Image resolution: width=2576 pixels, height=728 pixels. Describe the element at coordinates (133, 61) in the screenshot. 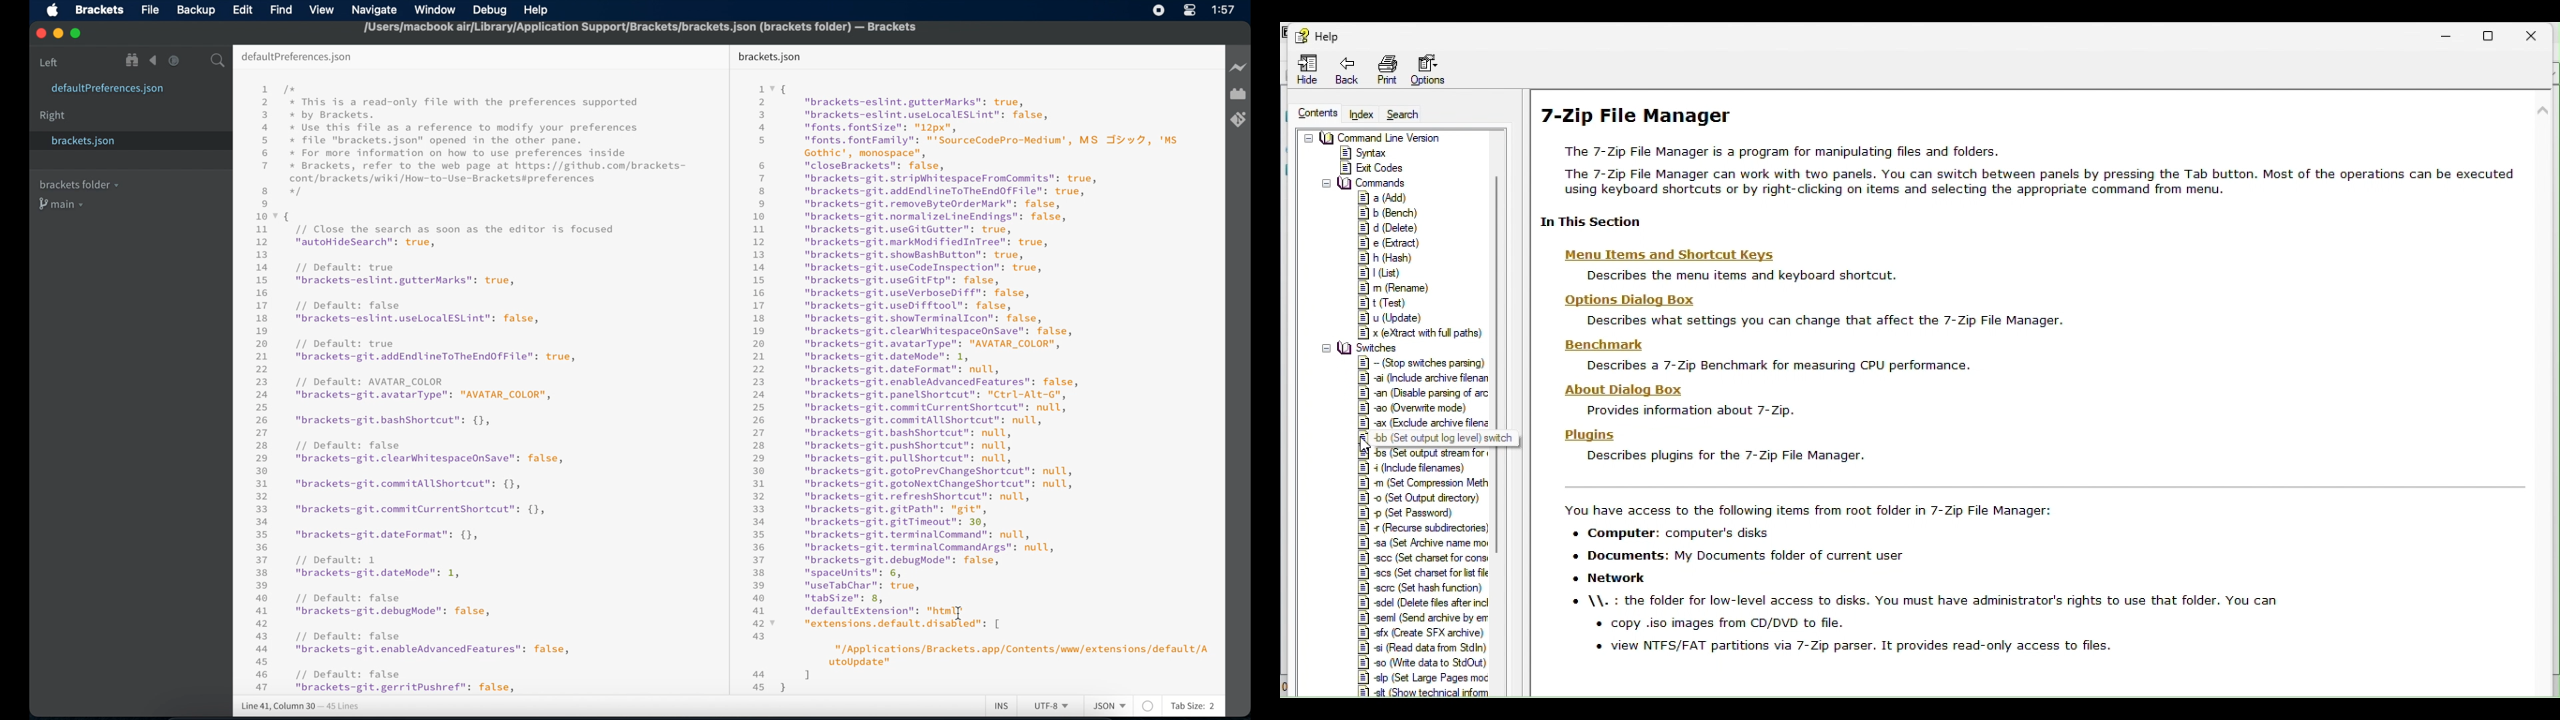

I see `show file in tree` at that location.